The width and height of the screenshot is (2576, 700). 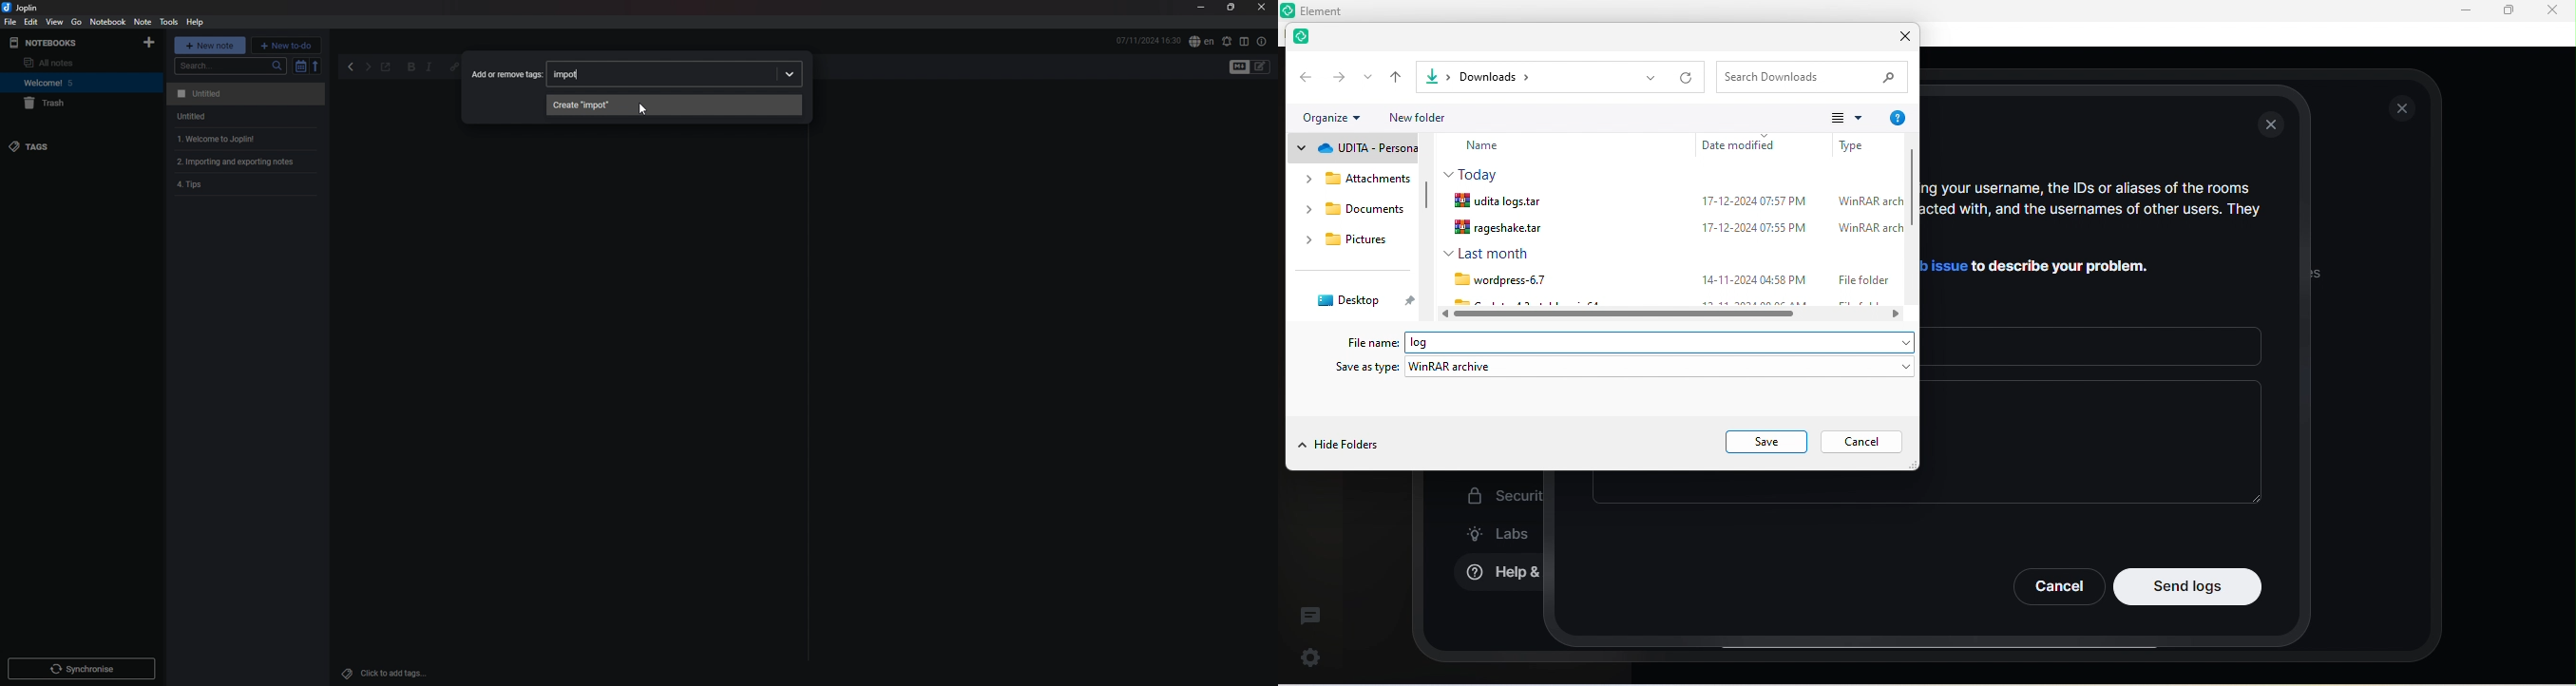 I want to click on drop down, so click(x=1650, y=78).